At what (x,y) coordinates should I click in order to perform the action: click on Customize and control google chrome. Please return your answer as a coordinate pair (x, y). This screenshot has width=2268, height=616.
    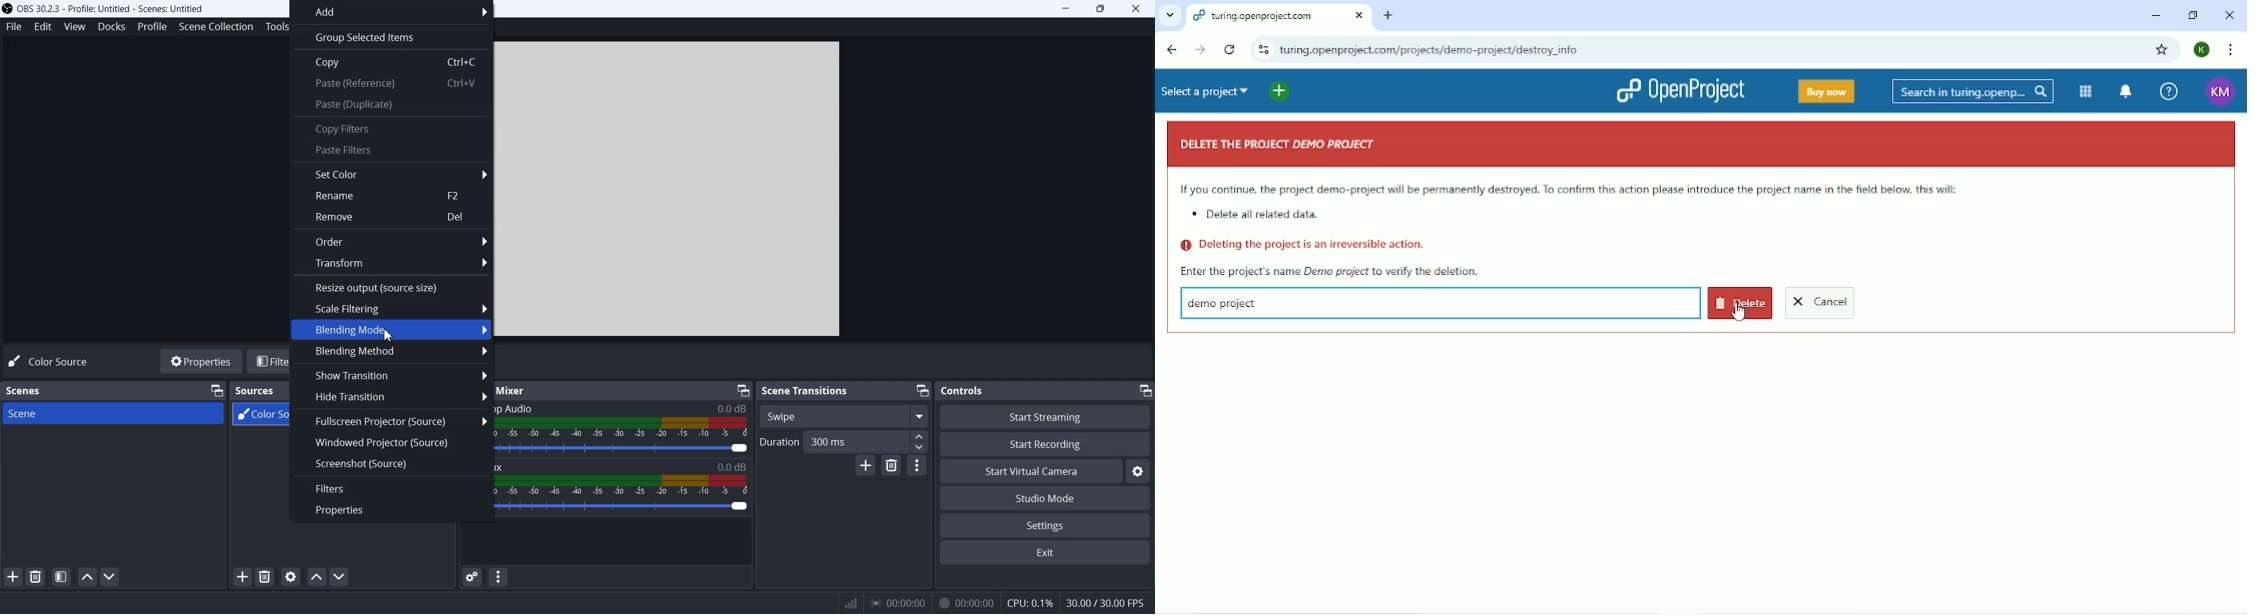
    Looking at the image, I should click on (2232, 50).